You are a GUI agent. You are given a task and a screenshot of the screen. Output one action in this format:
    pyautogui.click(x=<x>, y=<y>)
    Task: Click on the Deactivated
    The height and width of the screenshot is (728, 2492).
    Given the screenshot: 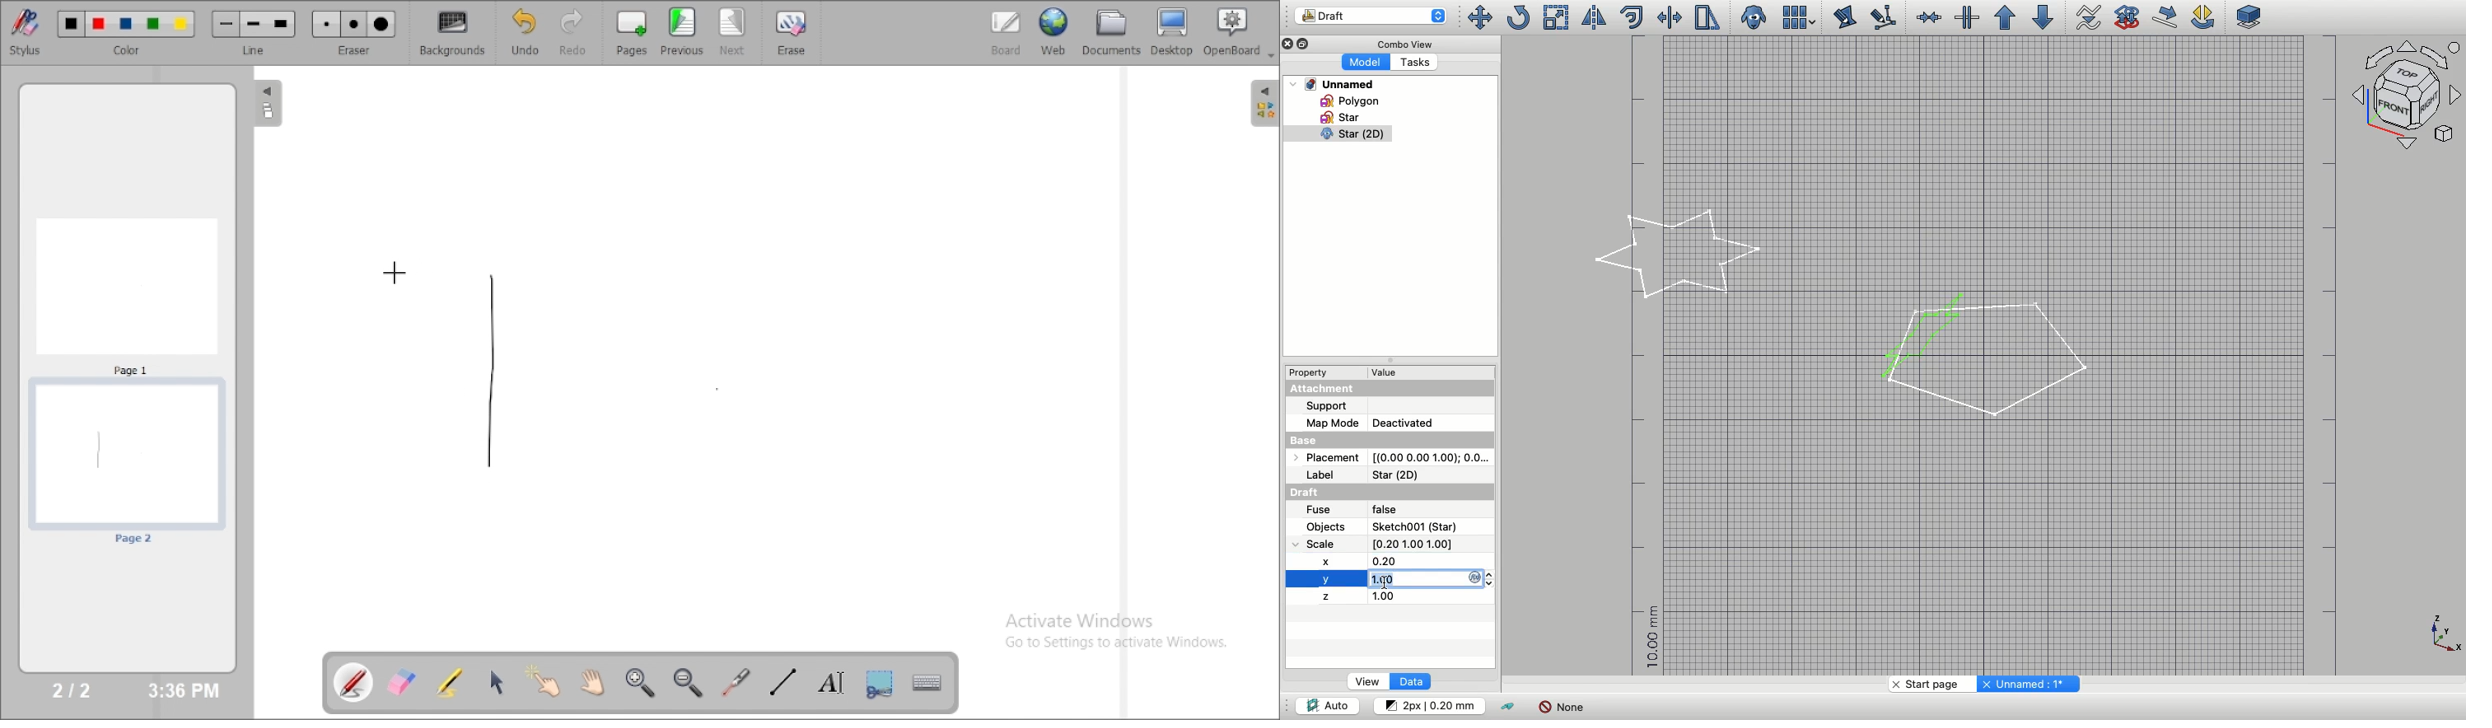 What is the action you would take?
    pyautogui.click(x=1418, y=421)
    